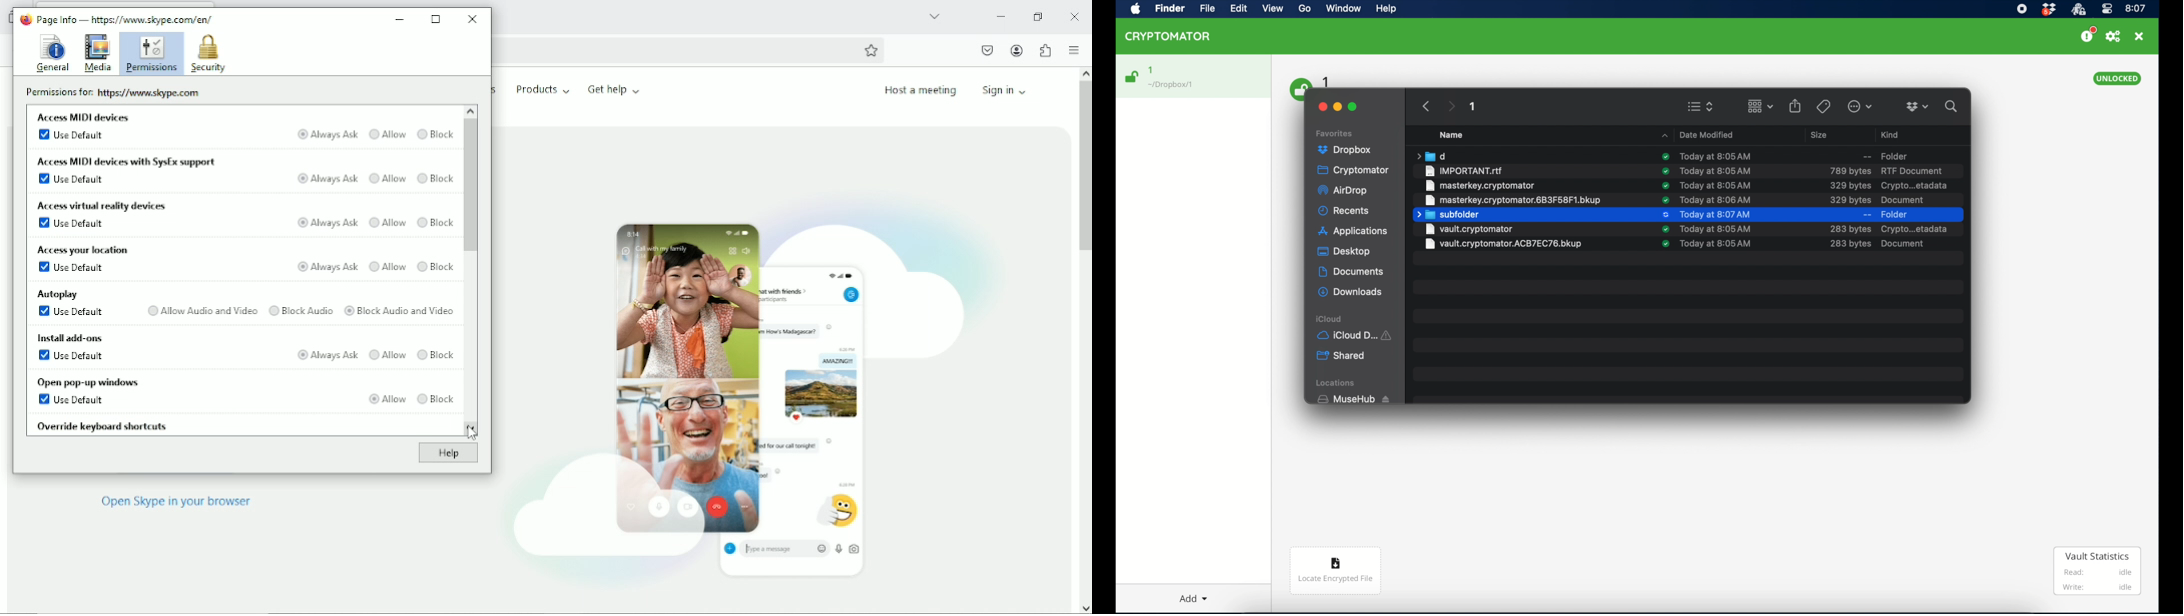  What do you see at coordinates (104, 426) in the screenshot?
I see `Override keyboard shortcuts` at bounding box center [104, 426].